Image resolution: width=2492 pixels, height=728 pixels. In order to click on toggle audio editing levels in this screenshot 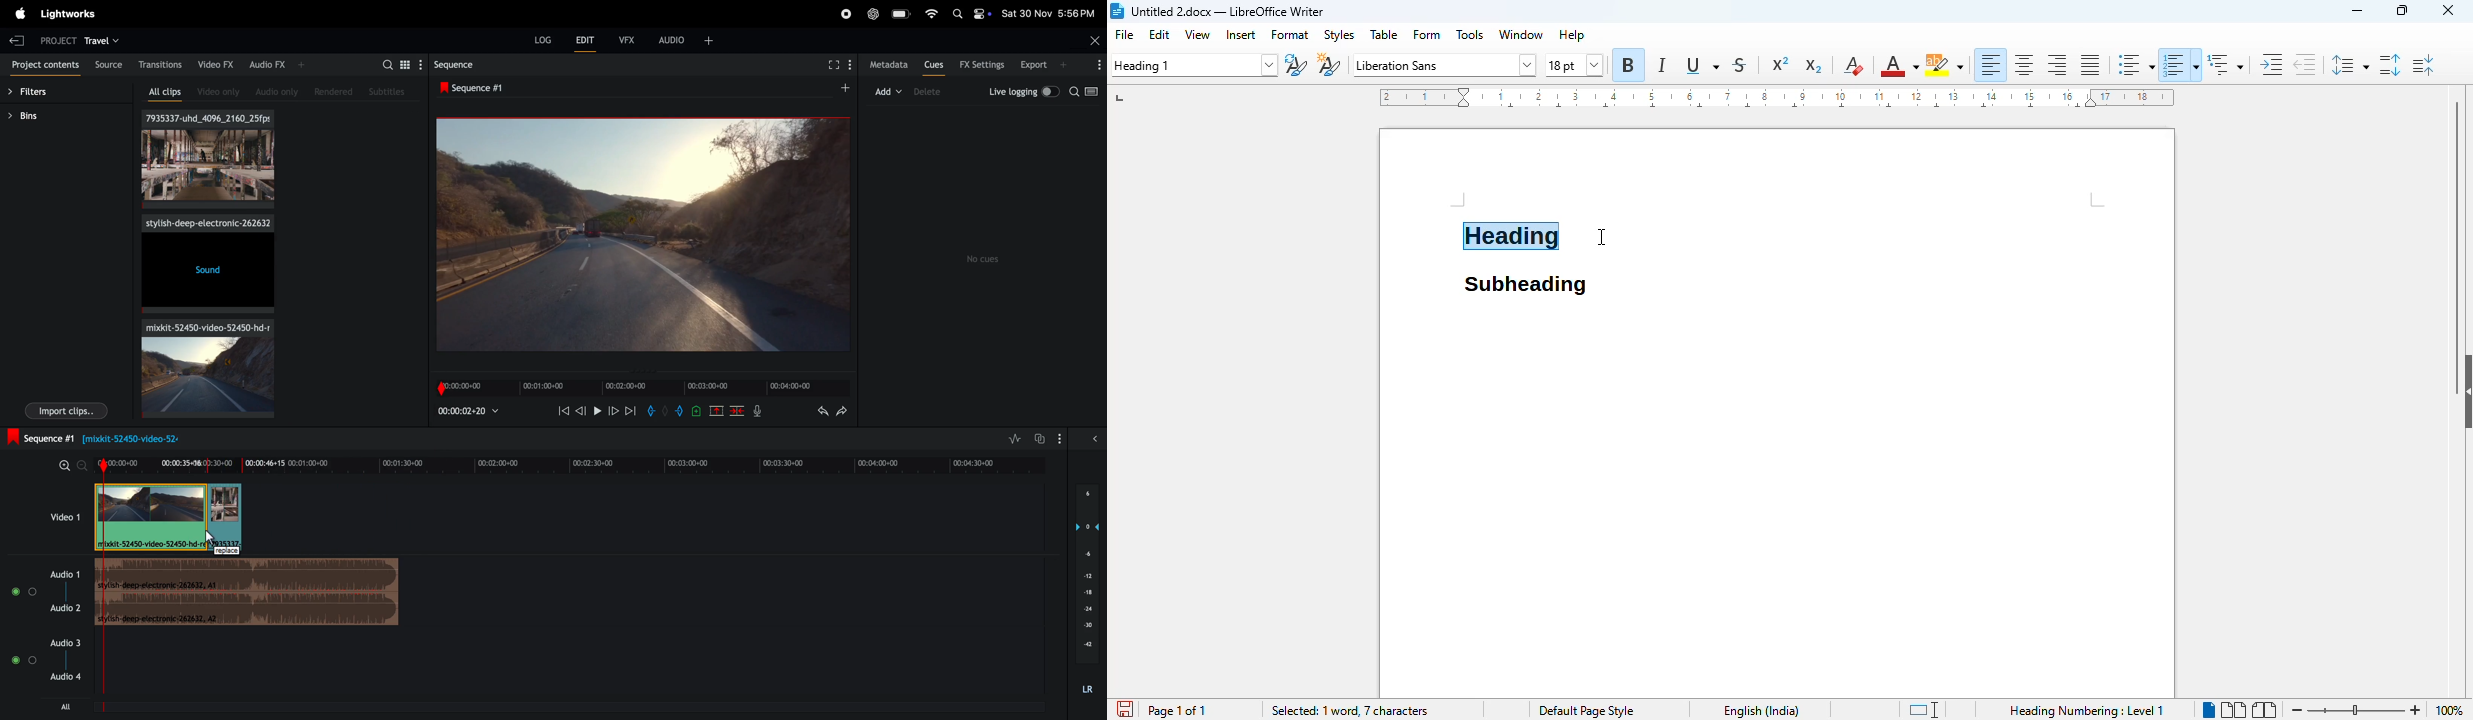, I will do `click(1012, 438)`.